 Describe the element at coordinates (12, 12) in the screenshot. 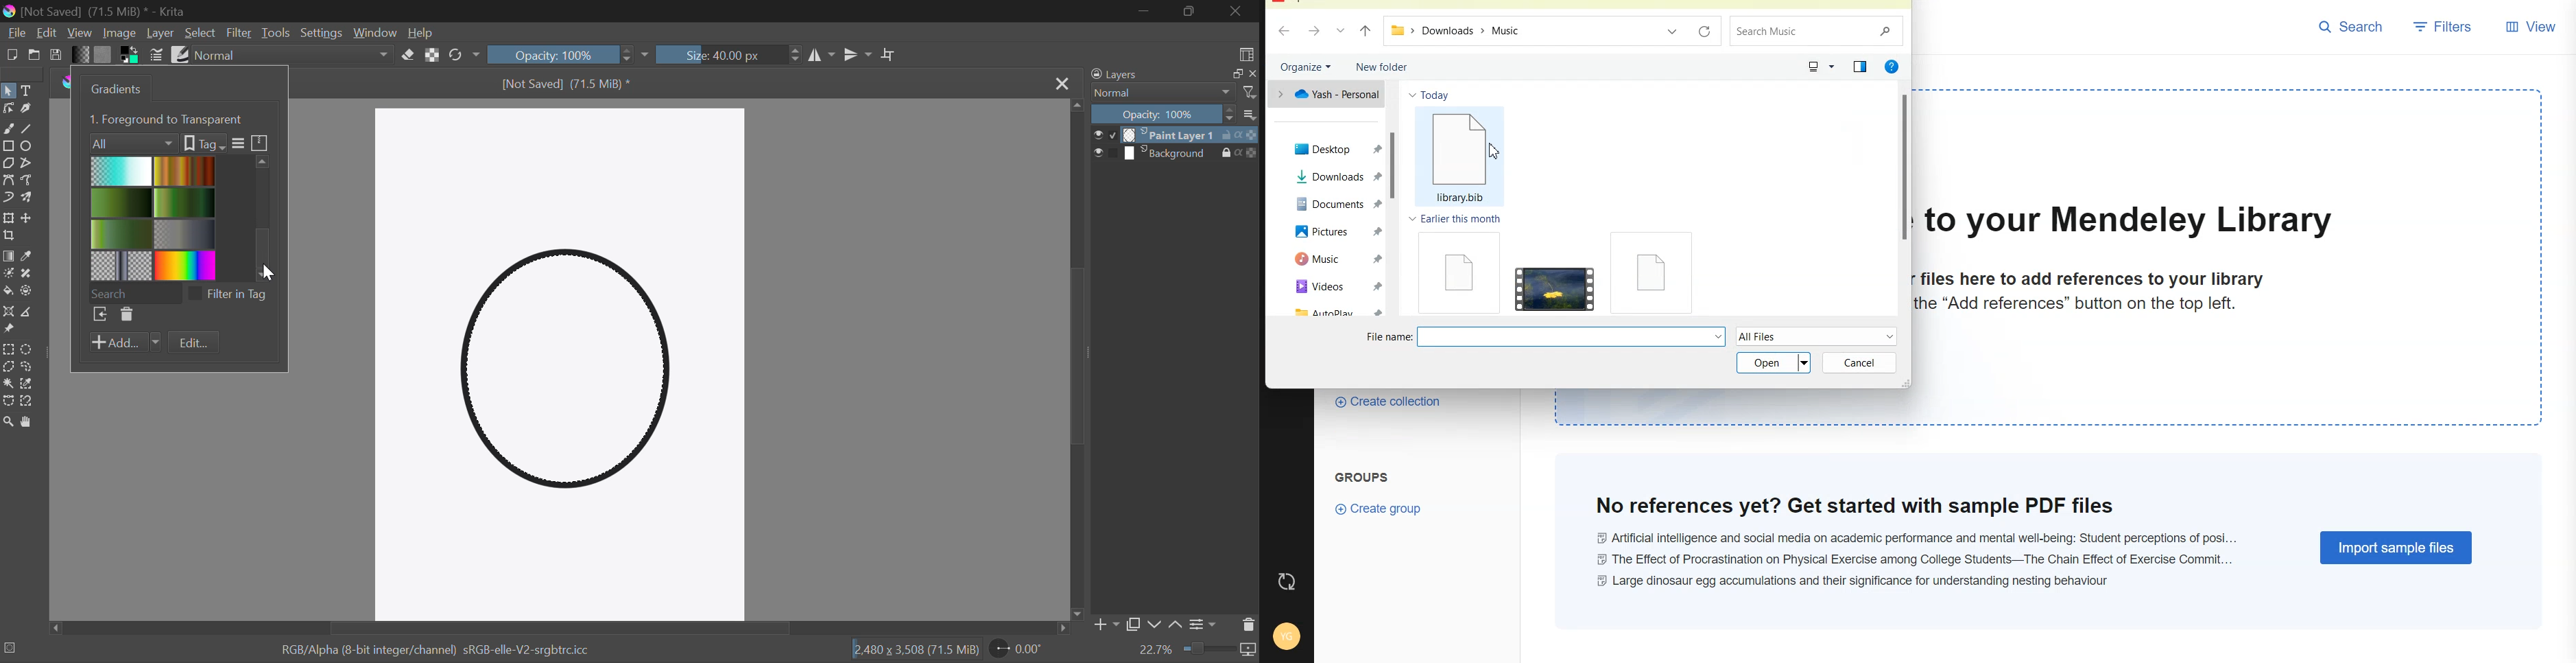

I see `logo` at that location.